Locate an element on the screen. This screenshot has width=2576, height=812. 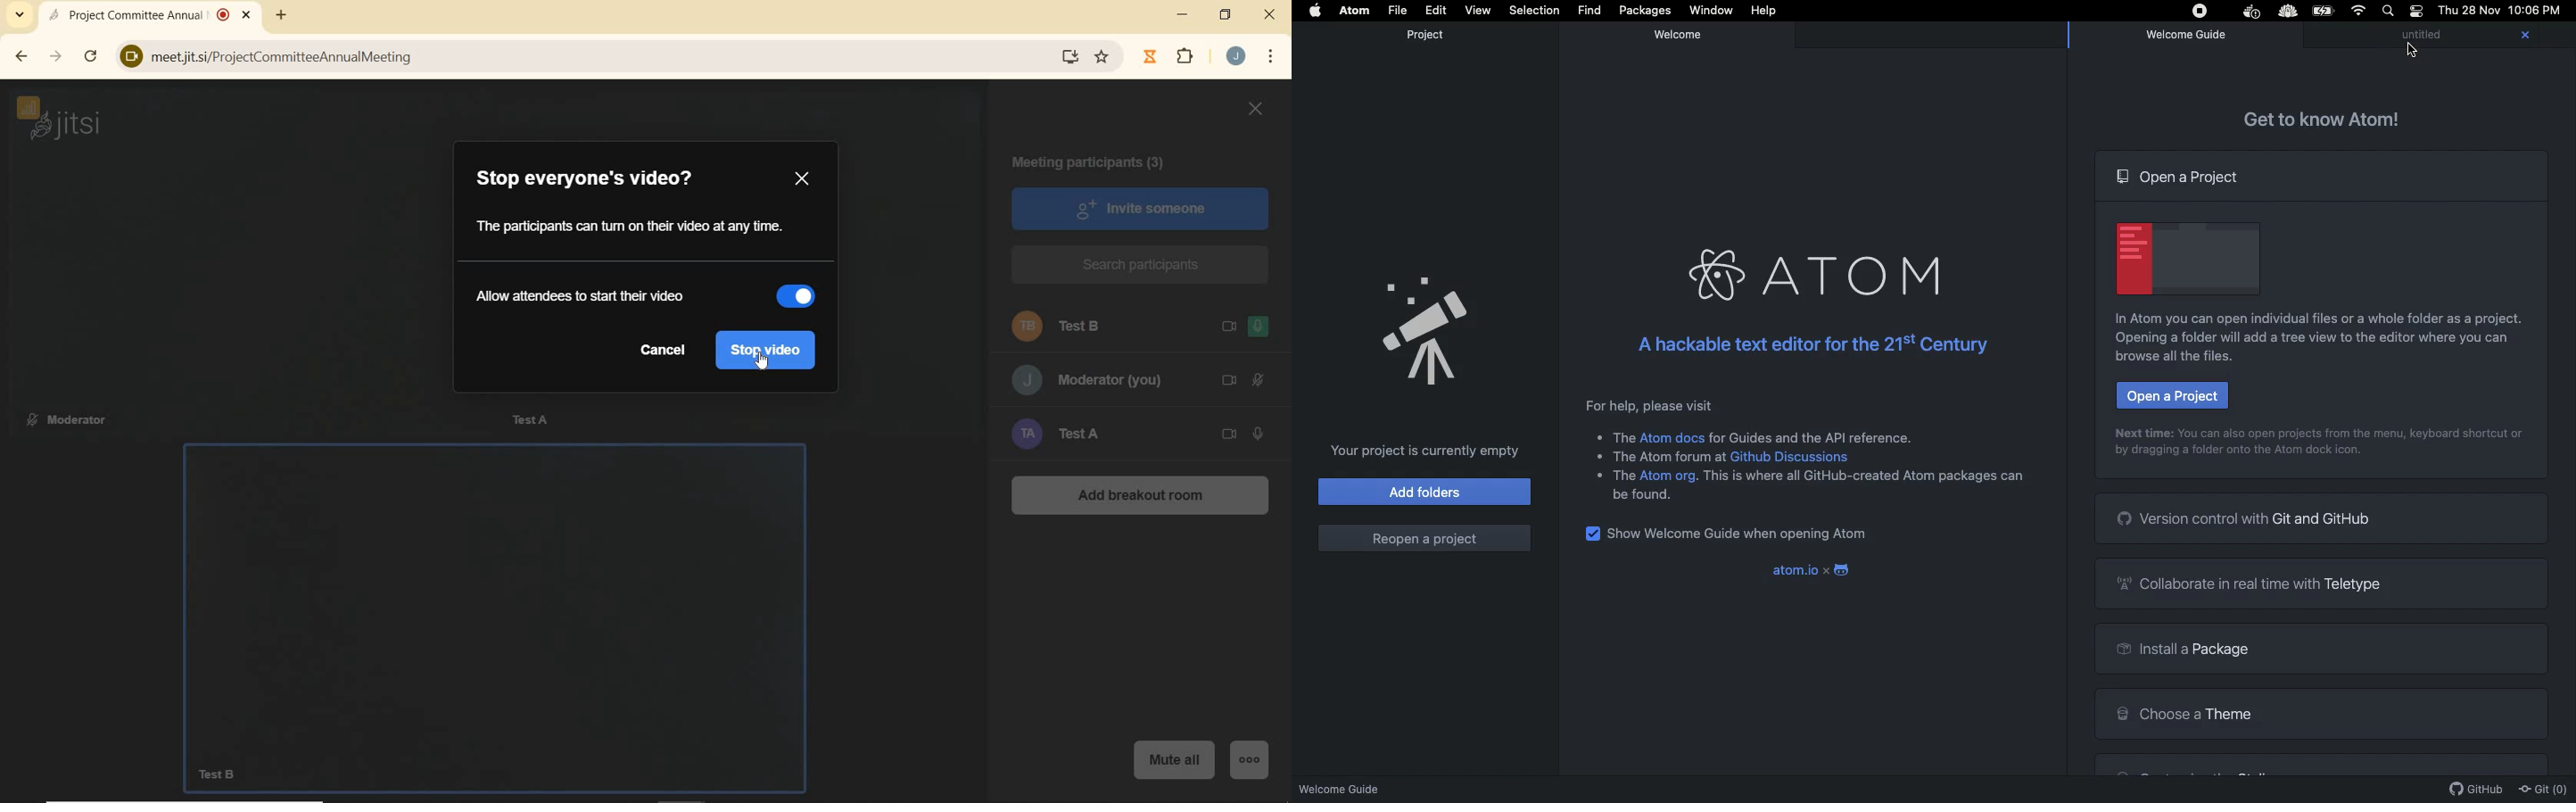
Welcome is located at coordinates (1681, 34).